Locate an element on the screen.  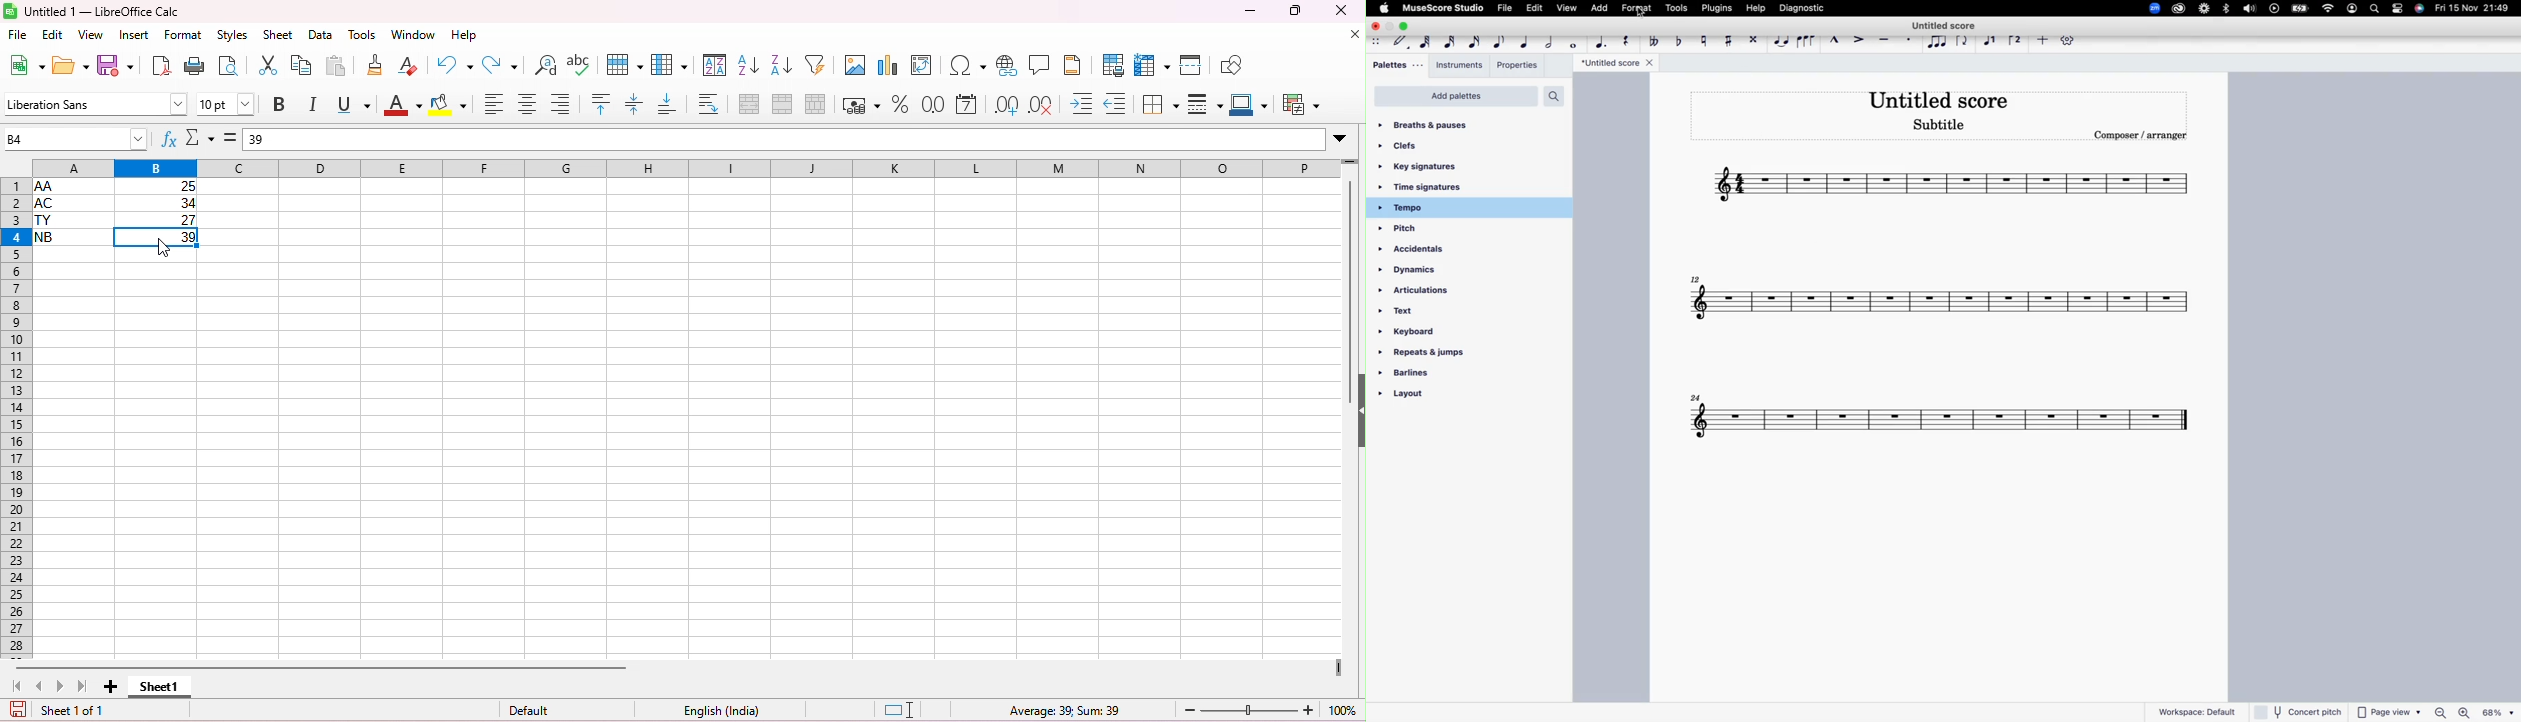
move is located at coordinates (1377, 42).